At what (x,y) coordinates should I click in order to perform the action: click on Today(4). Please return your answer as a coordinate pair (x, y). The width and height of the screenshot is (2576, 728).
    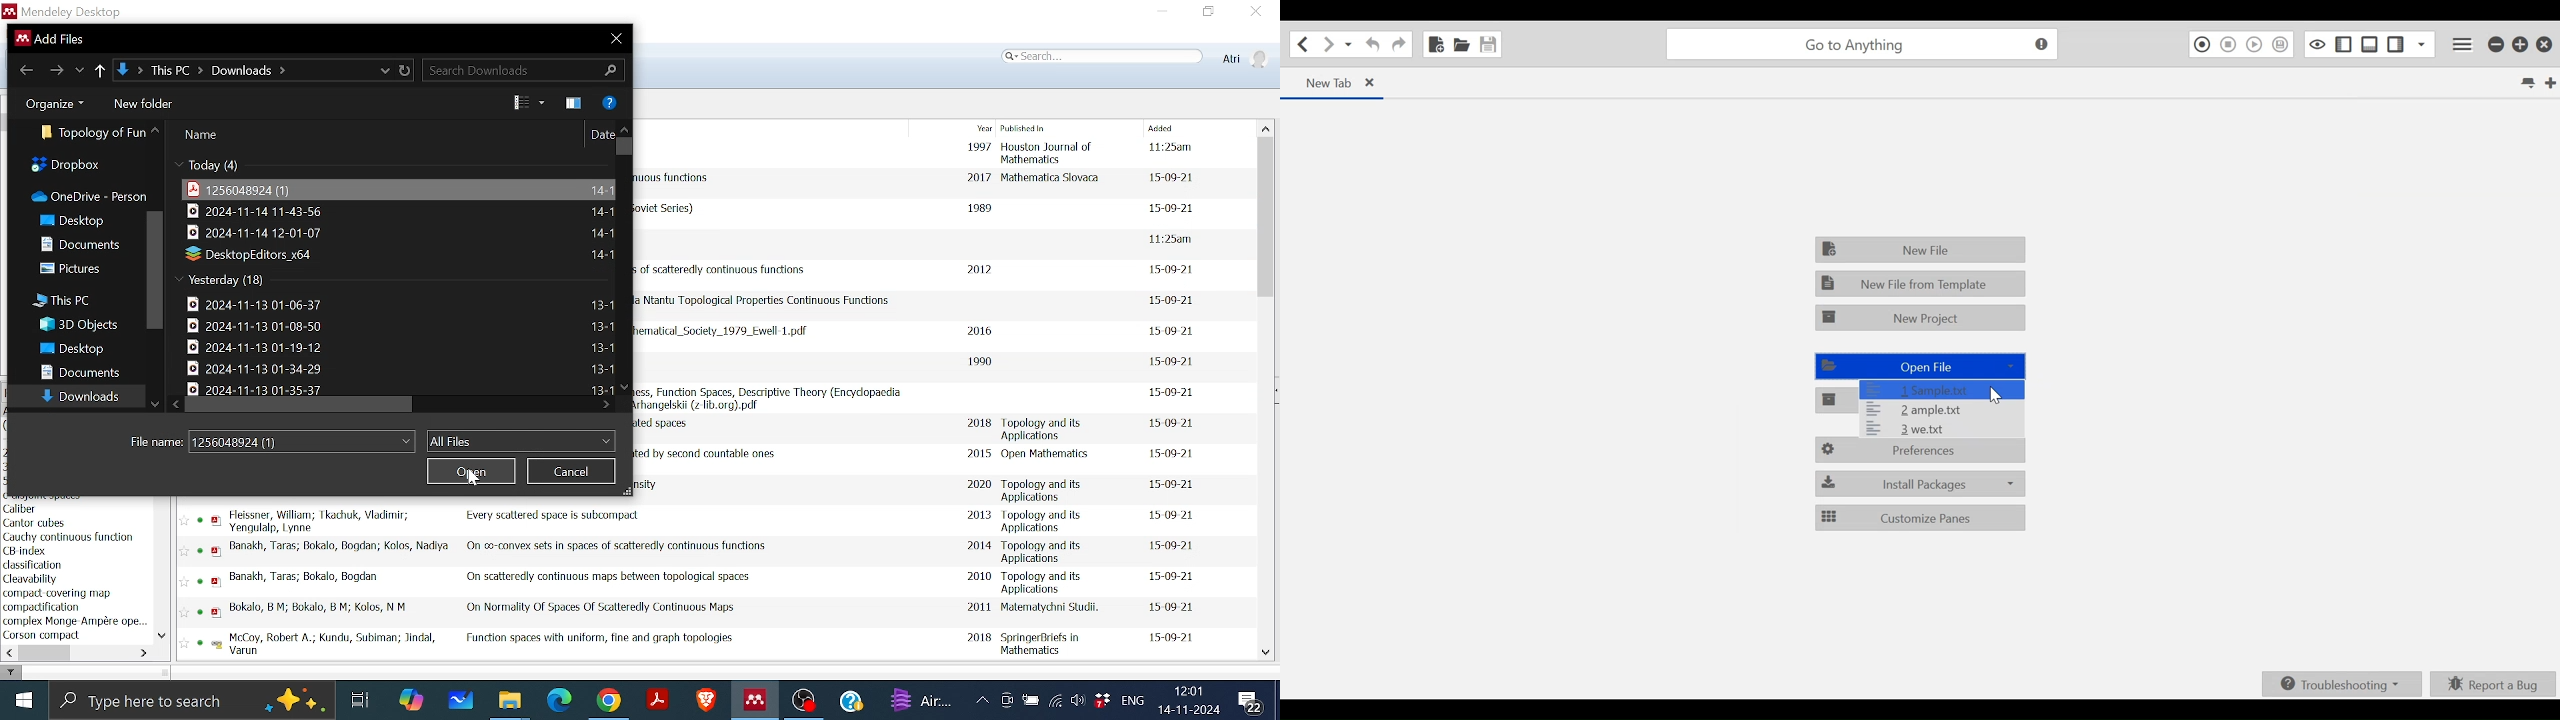
    Looking at the image, I should click on (208, 166).